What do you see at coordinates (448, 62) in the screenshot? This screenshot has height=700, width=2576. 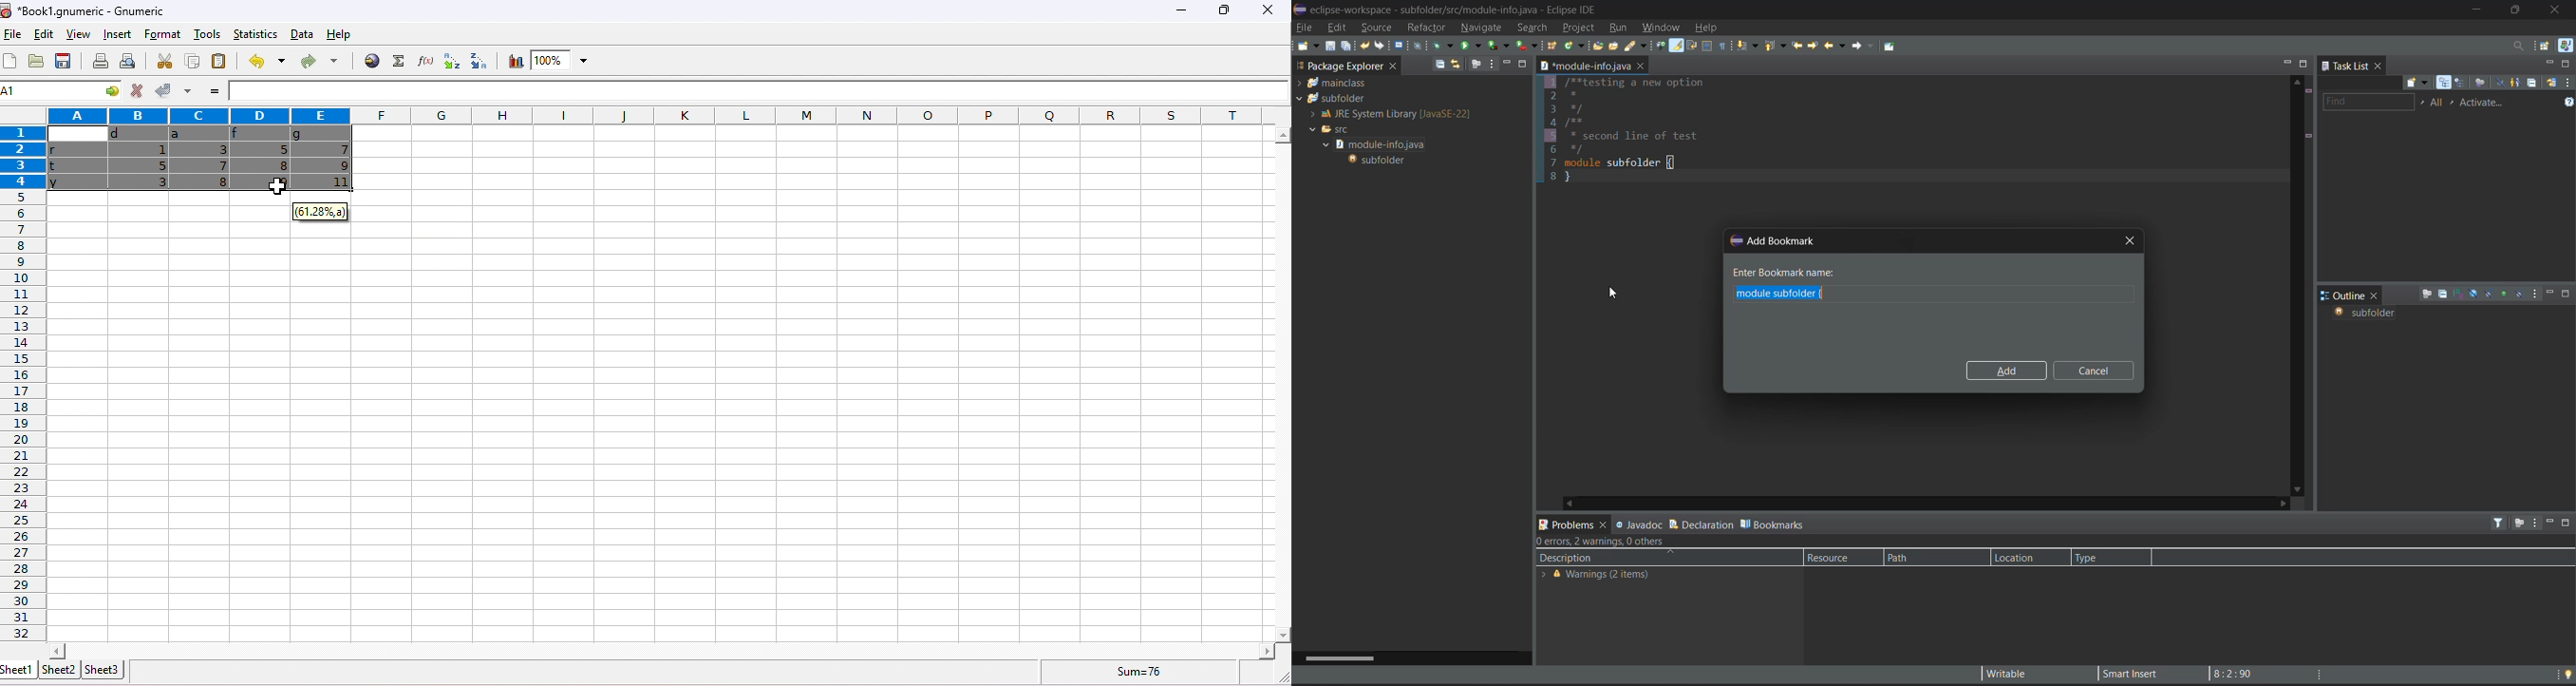 I see `sort ascending` at bounding box center [448, 62].